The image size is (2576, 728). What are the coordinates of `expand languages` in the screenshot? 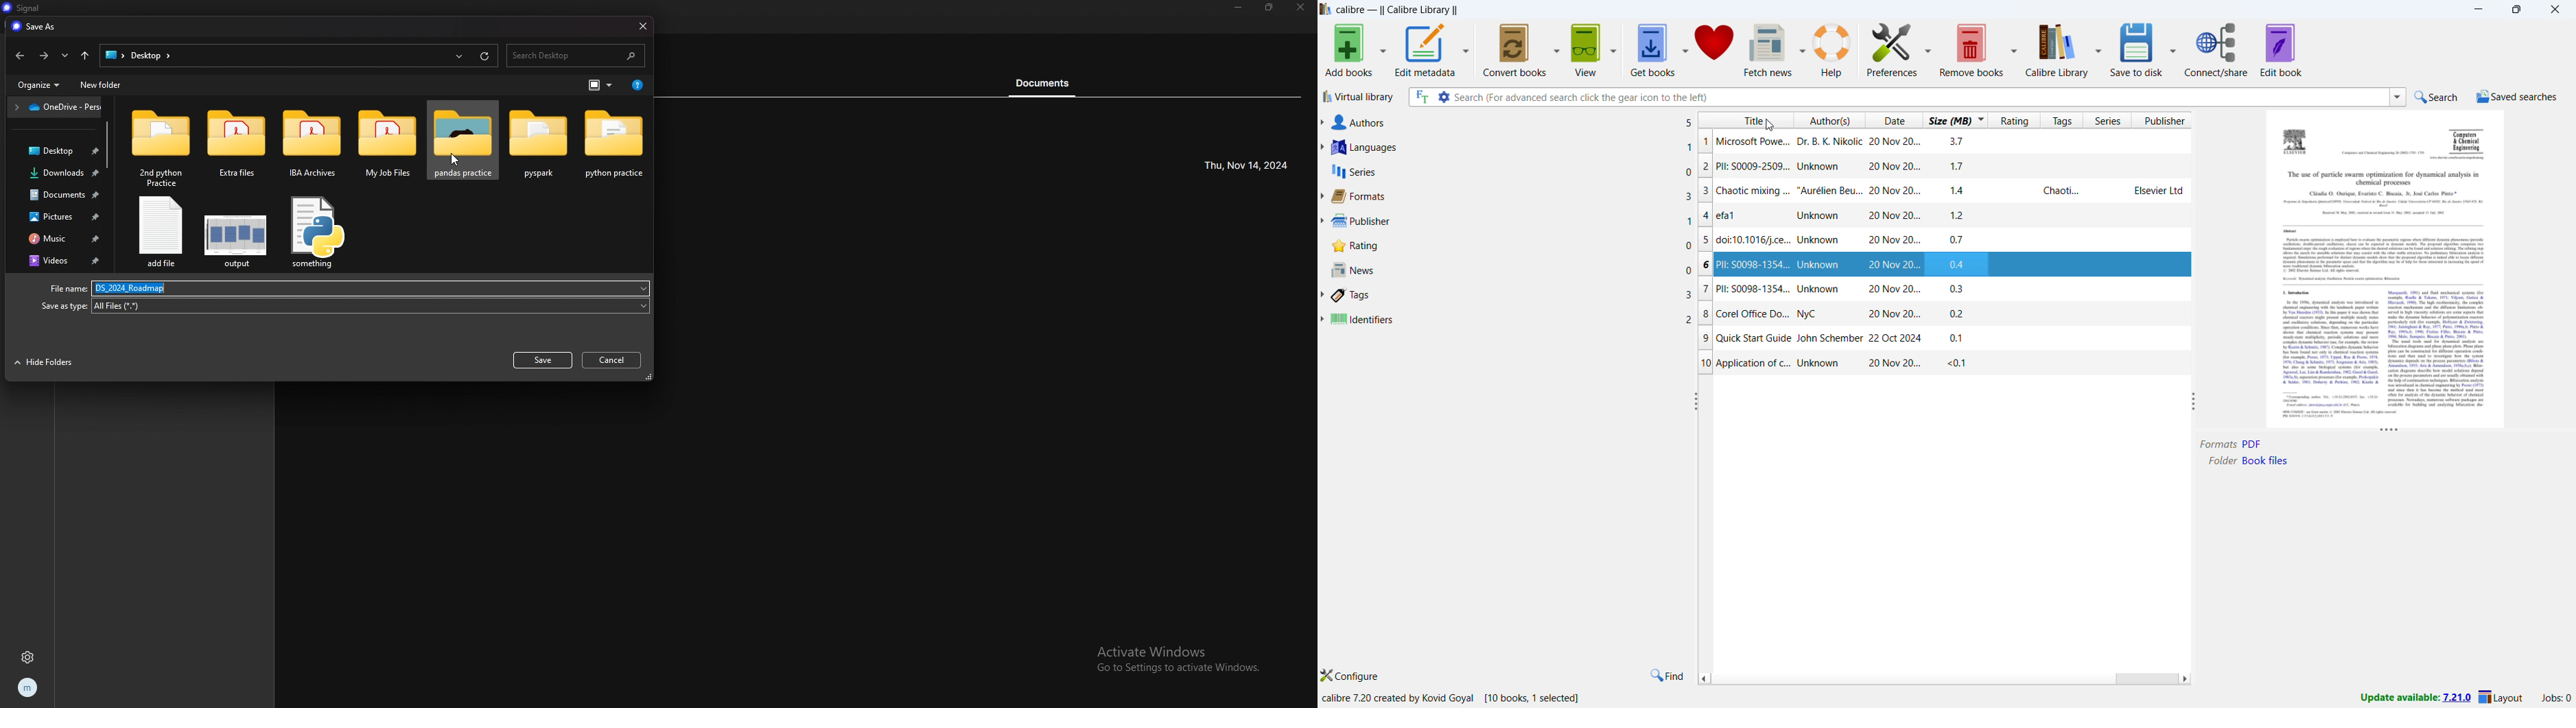 It's located at (1322, 148).